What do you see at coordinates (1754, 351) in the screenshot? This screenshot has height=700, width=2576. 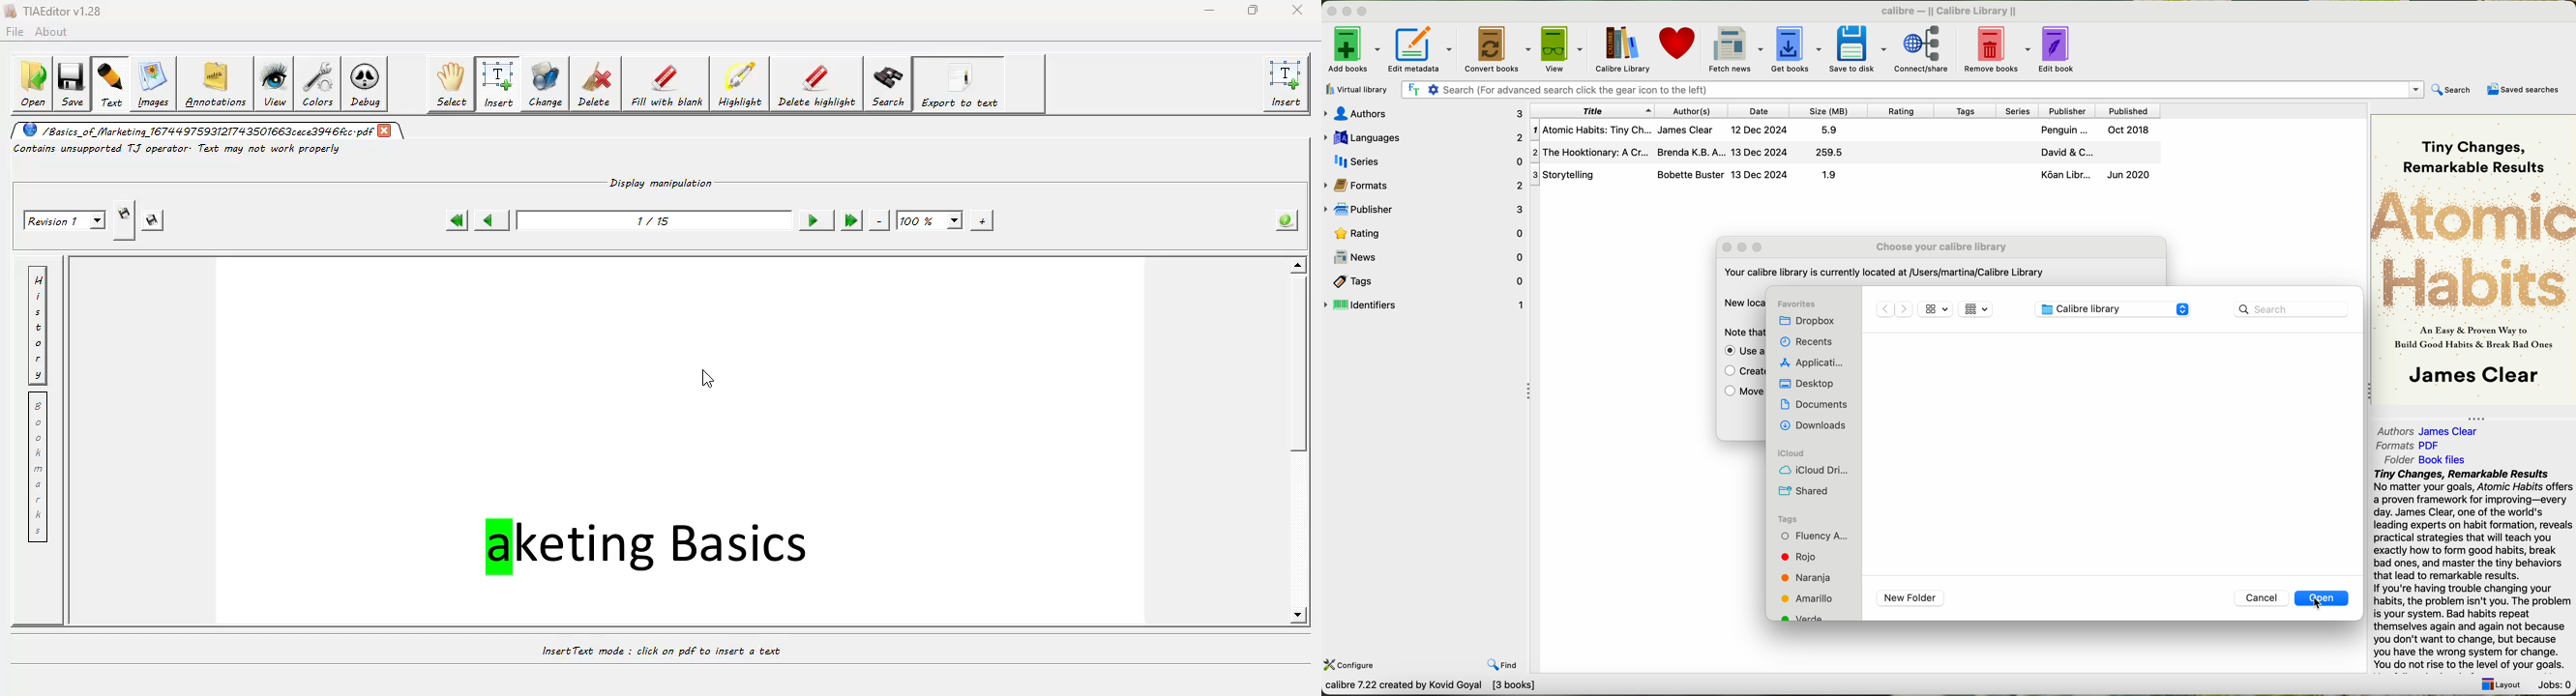 I see `Use a previously existing library at the chosen new location` at bounding box center [1754, 351].